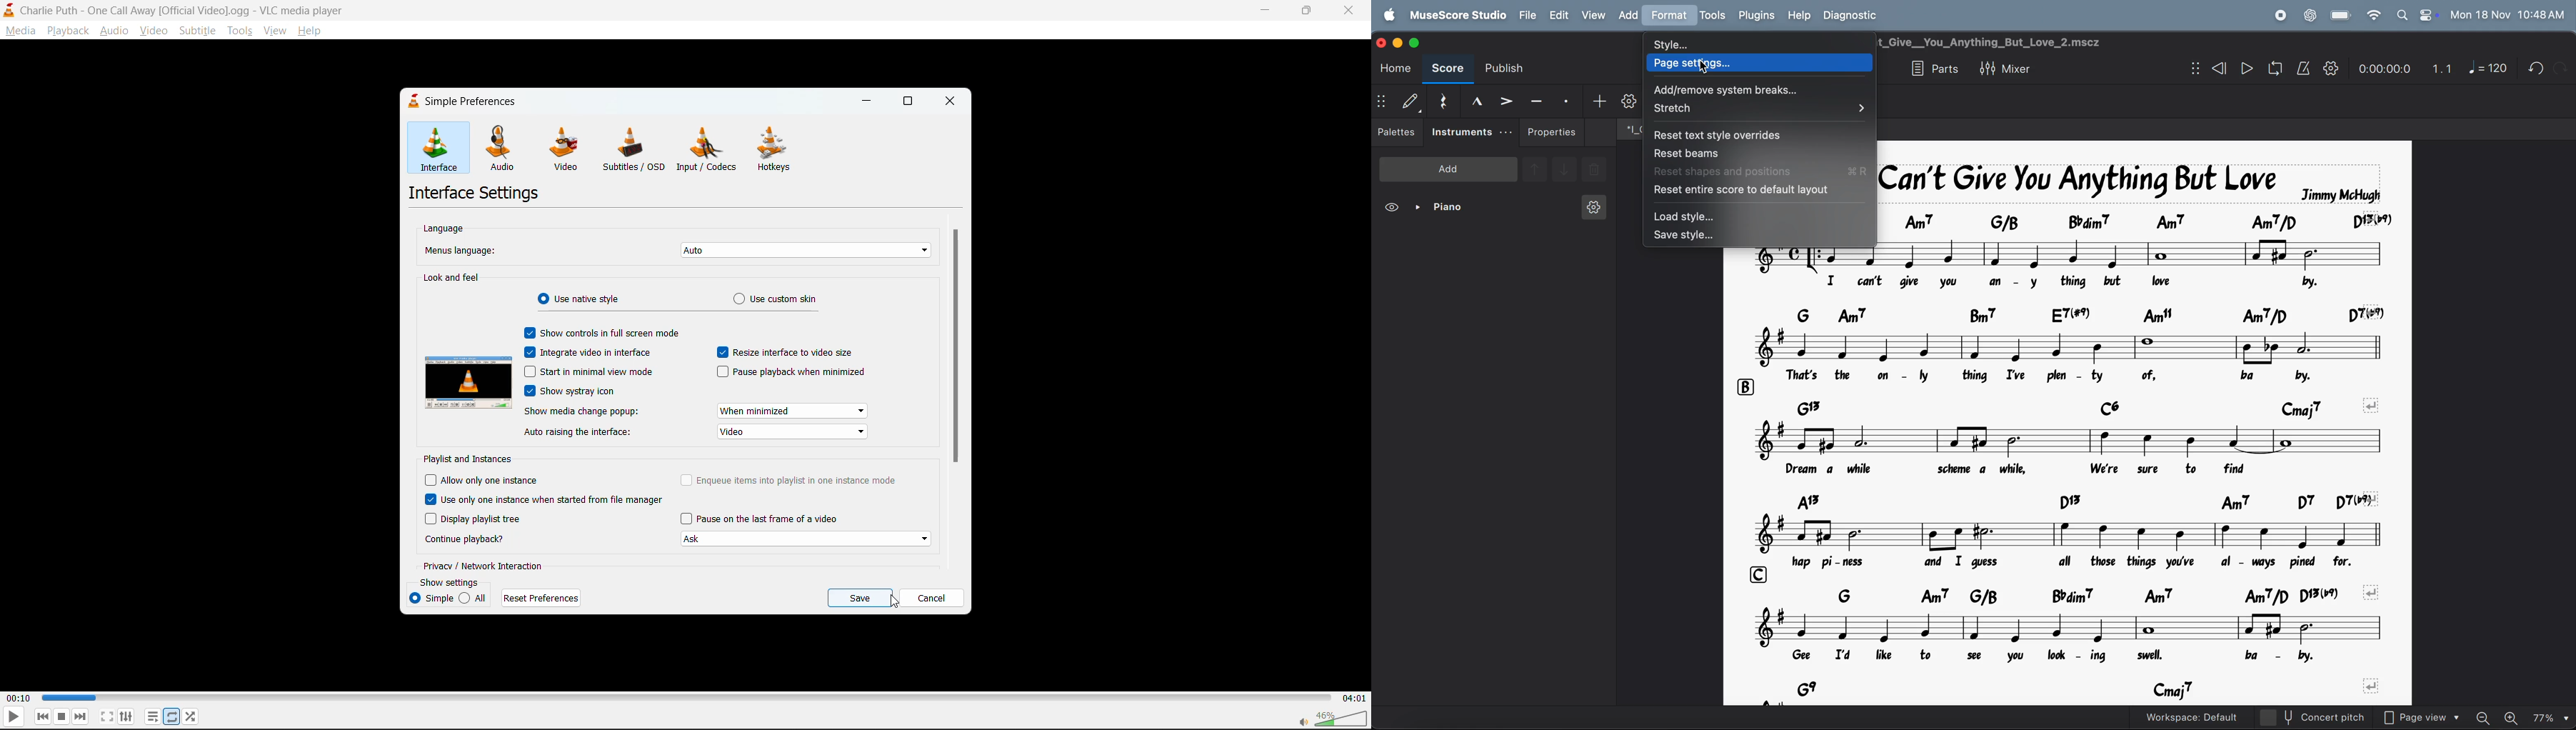 Image resolution: width=2576 pixels, height=756 pixels. Describe the element at coordinates (792, 353) in the screenshot. I see `resize interface to video size` at that location.